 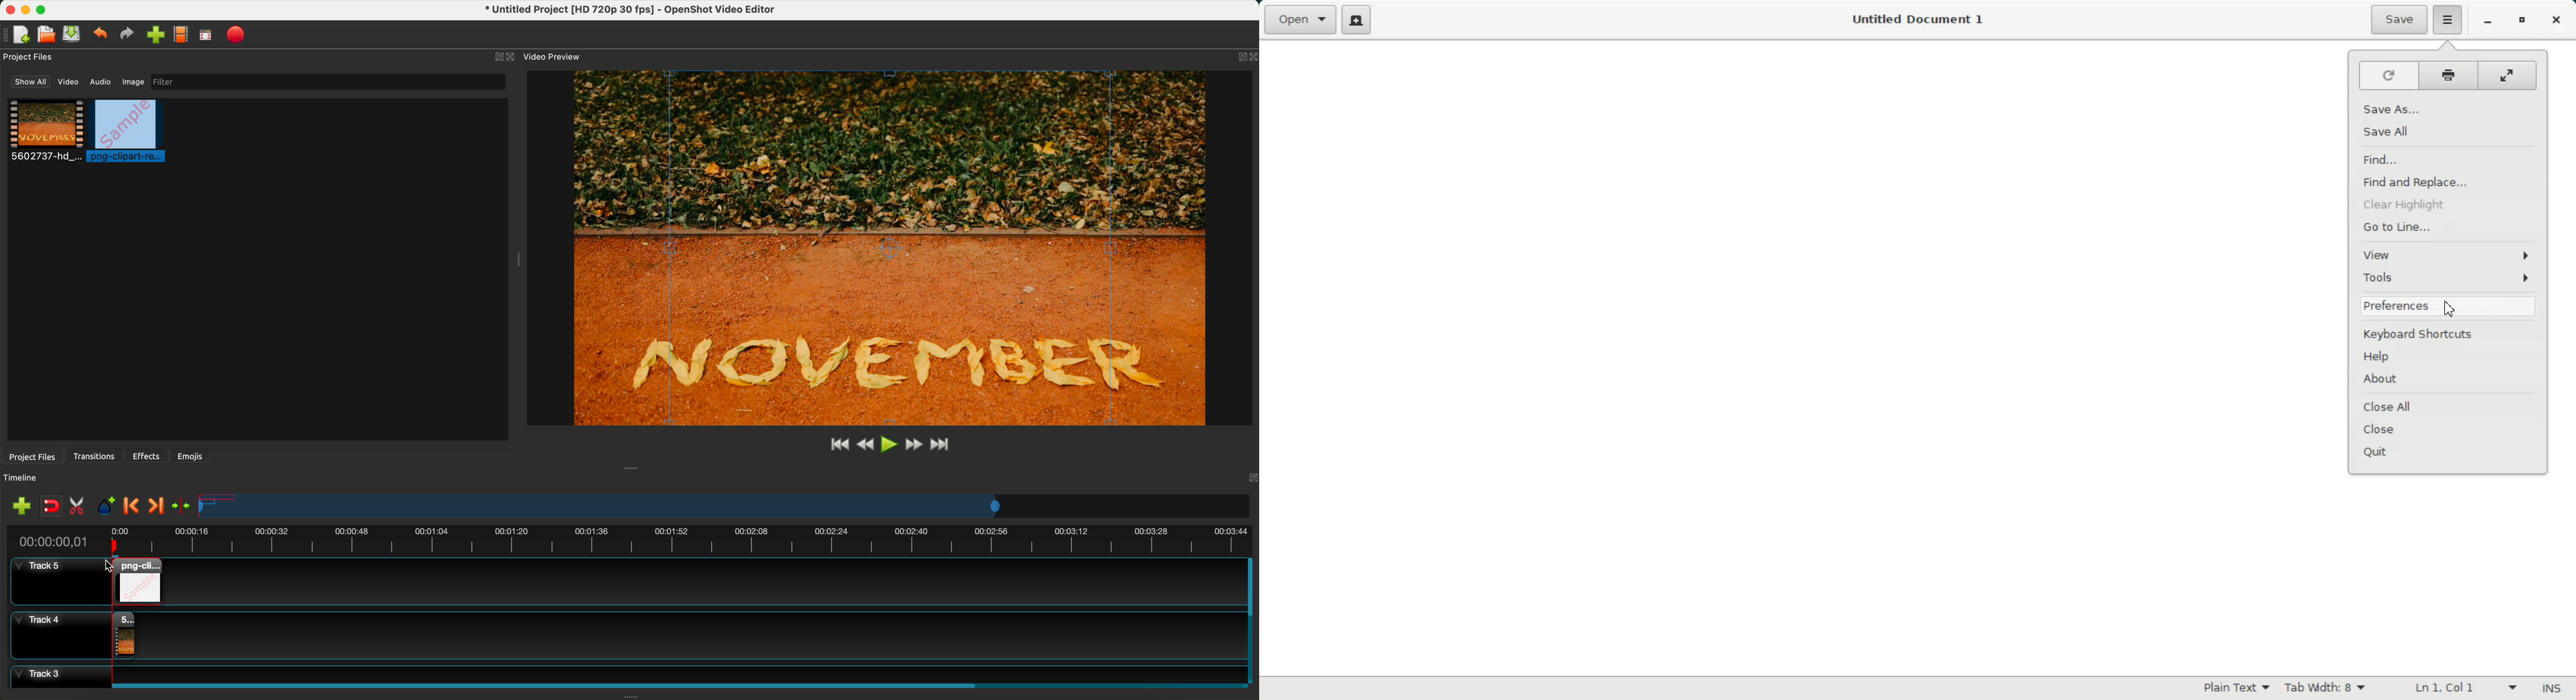 What do you see at coordinates (2449, 255) in the screenshot?
I see `View` at bounding box center [2449, 255].